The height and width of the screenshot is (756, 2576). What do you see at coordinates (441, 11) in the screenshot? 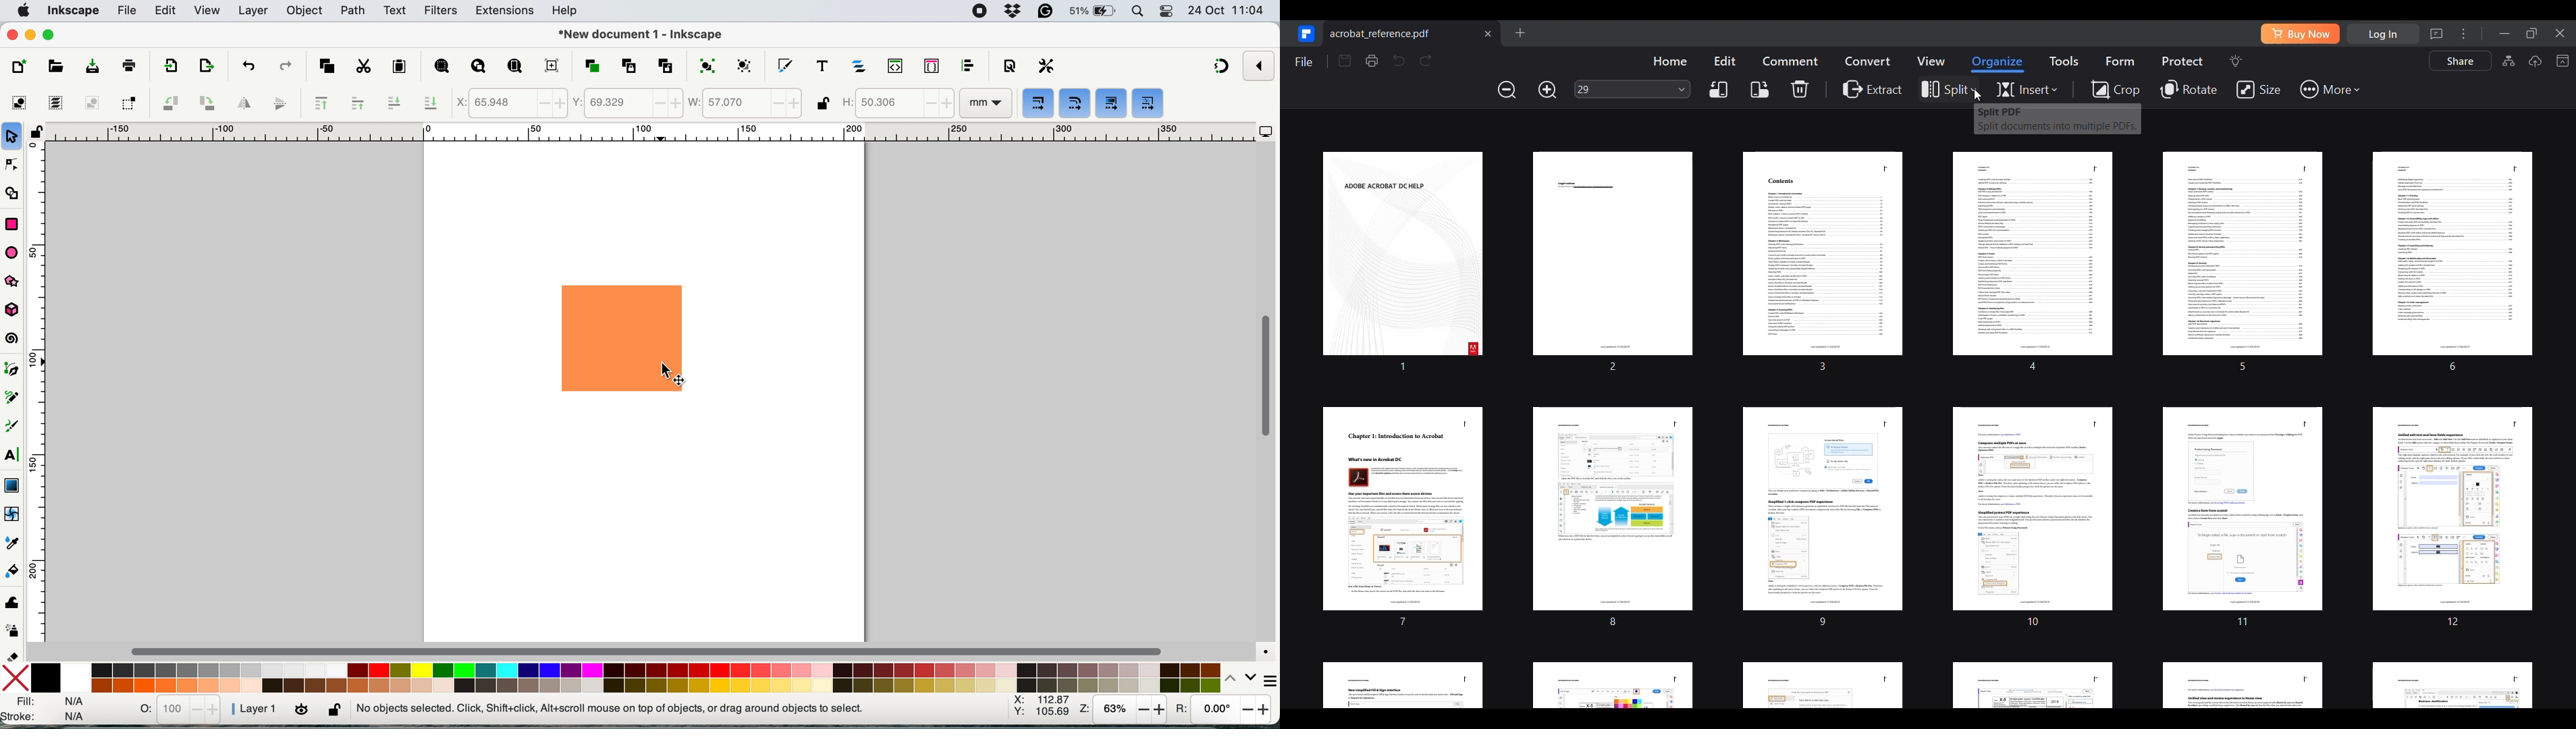
I see `filters` at bounding box center [441, 11].